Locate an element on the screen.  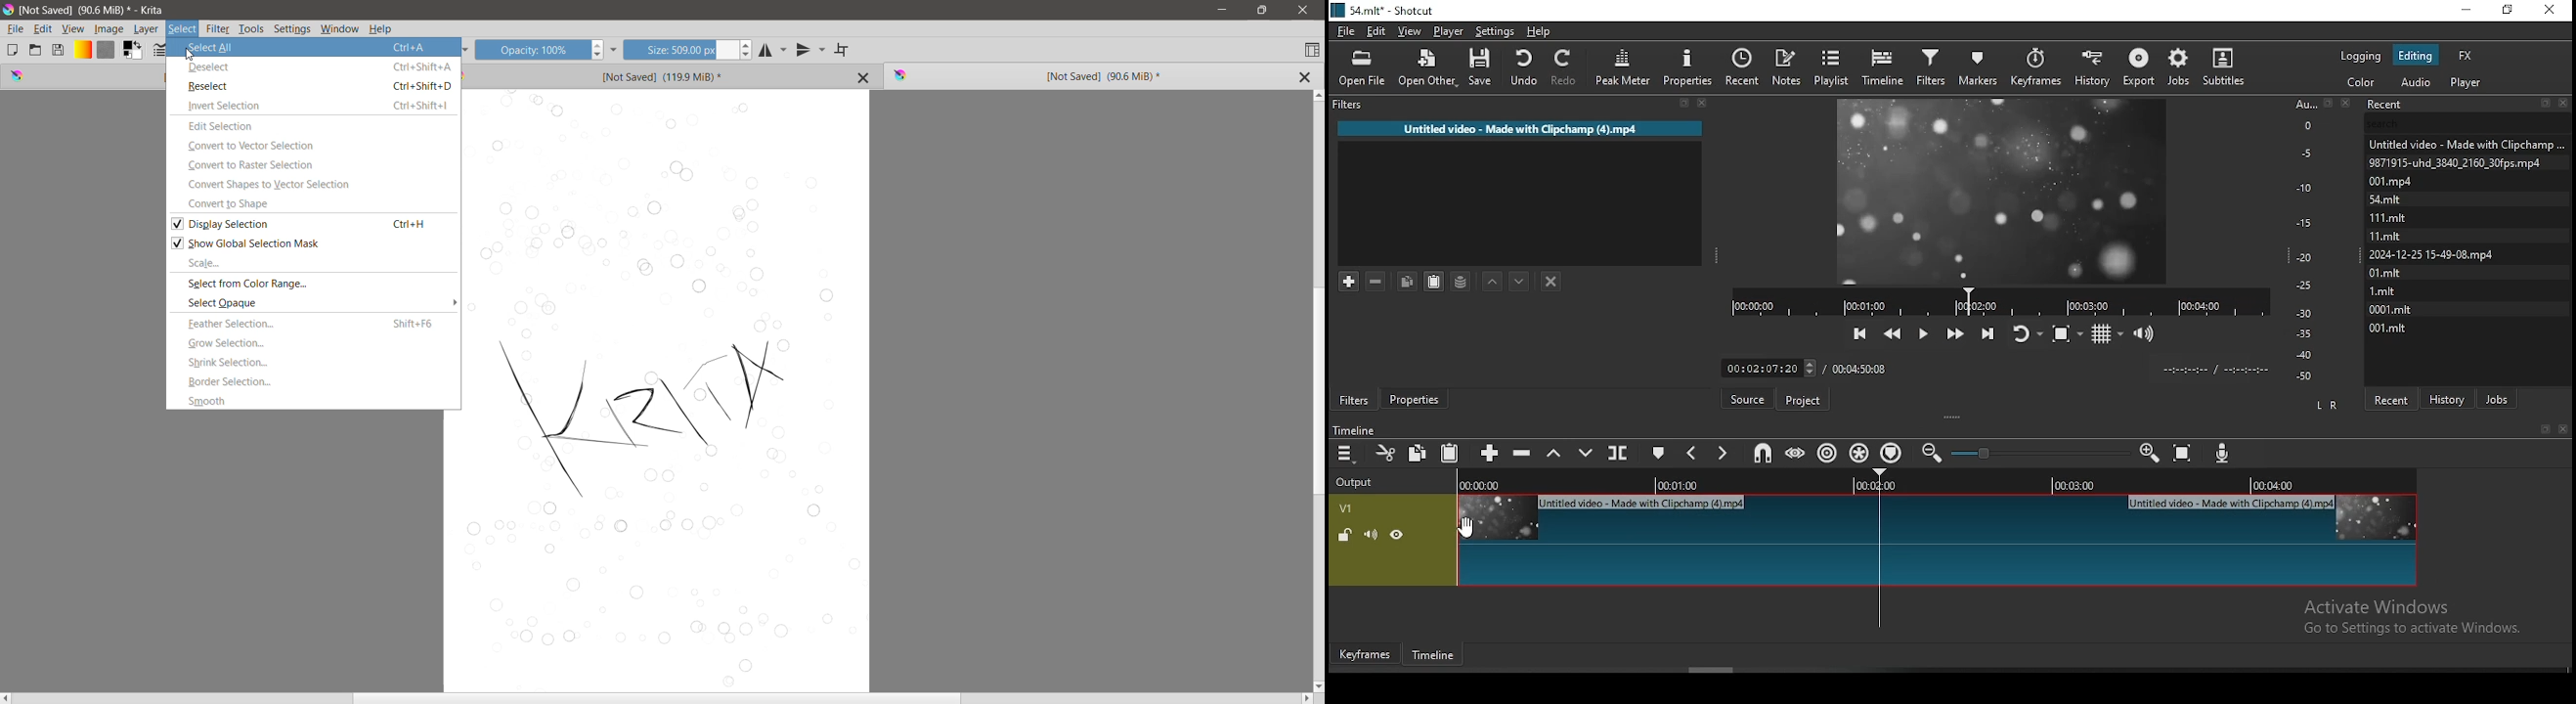
previous marker is located at coordinates (1693, 455).